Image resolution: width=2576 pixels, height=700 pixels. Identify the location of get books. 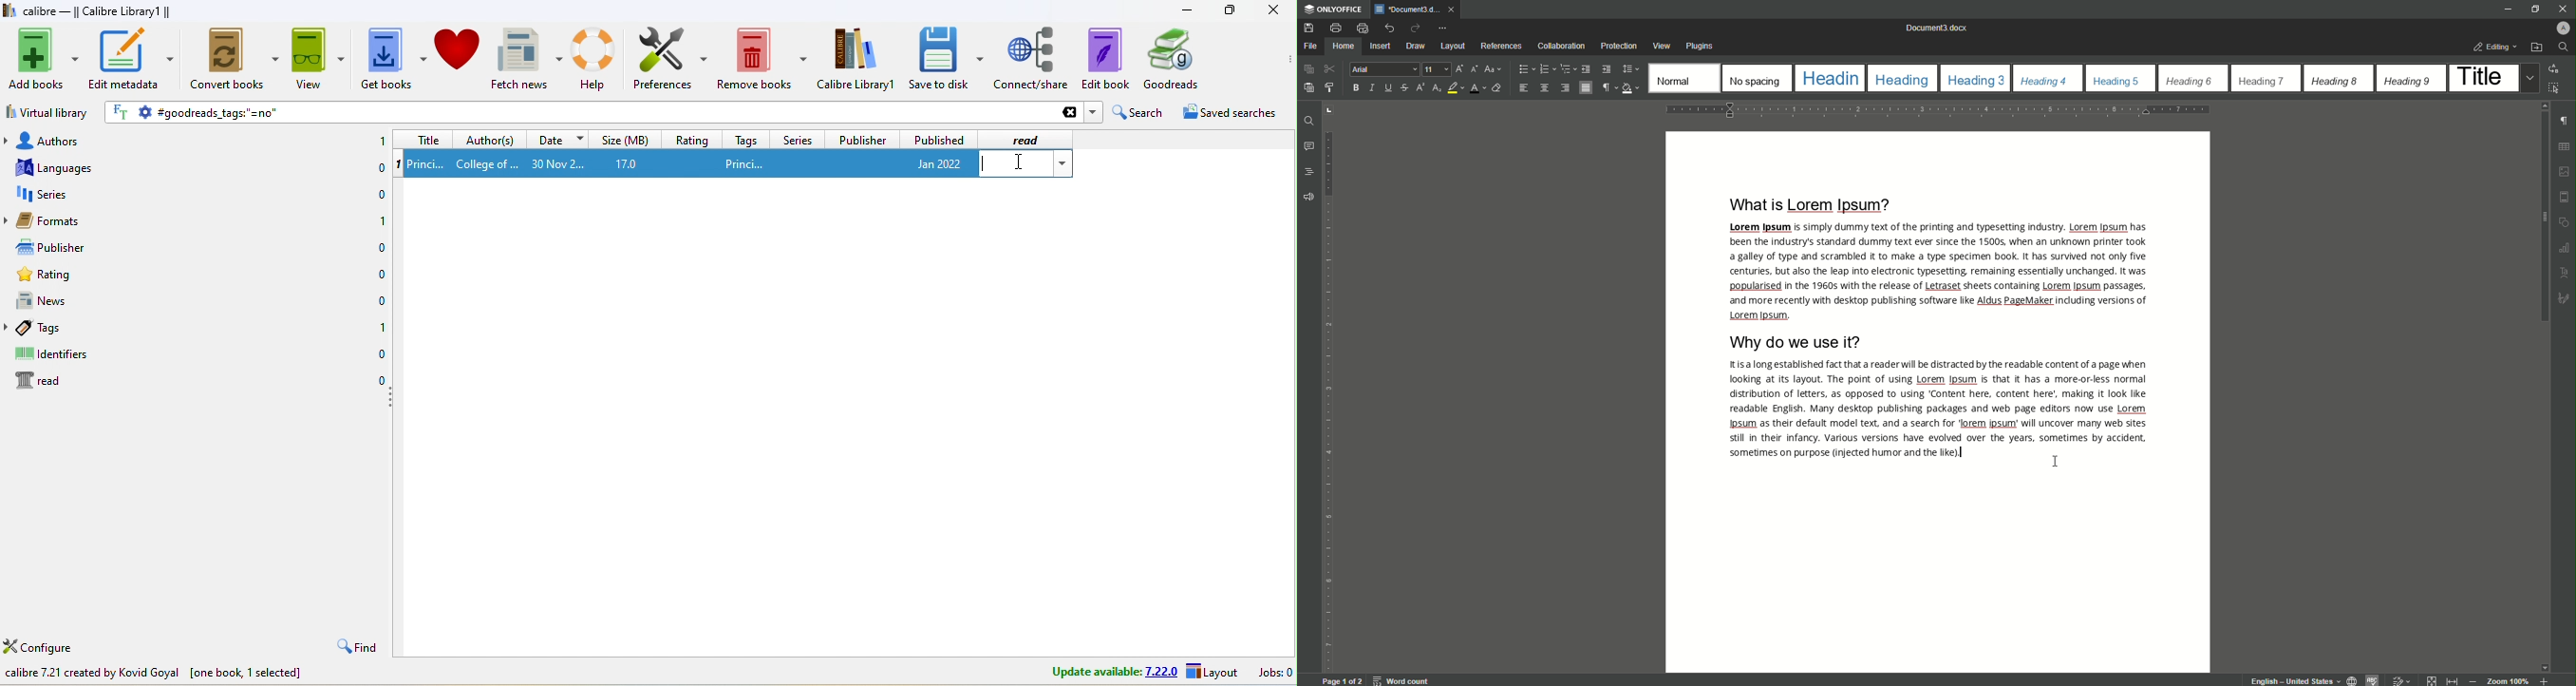
(393, 58).